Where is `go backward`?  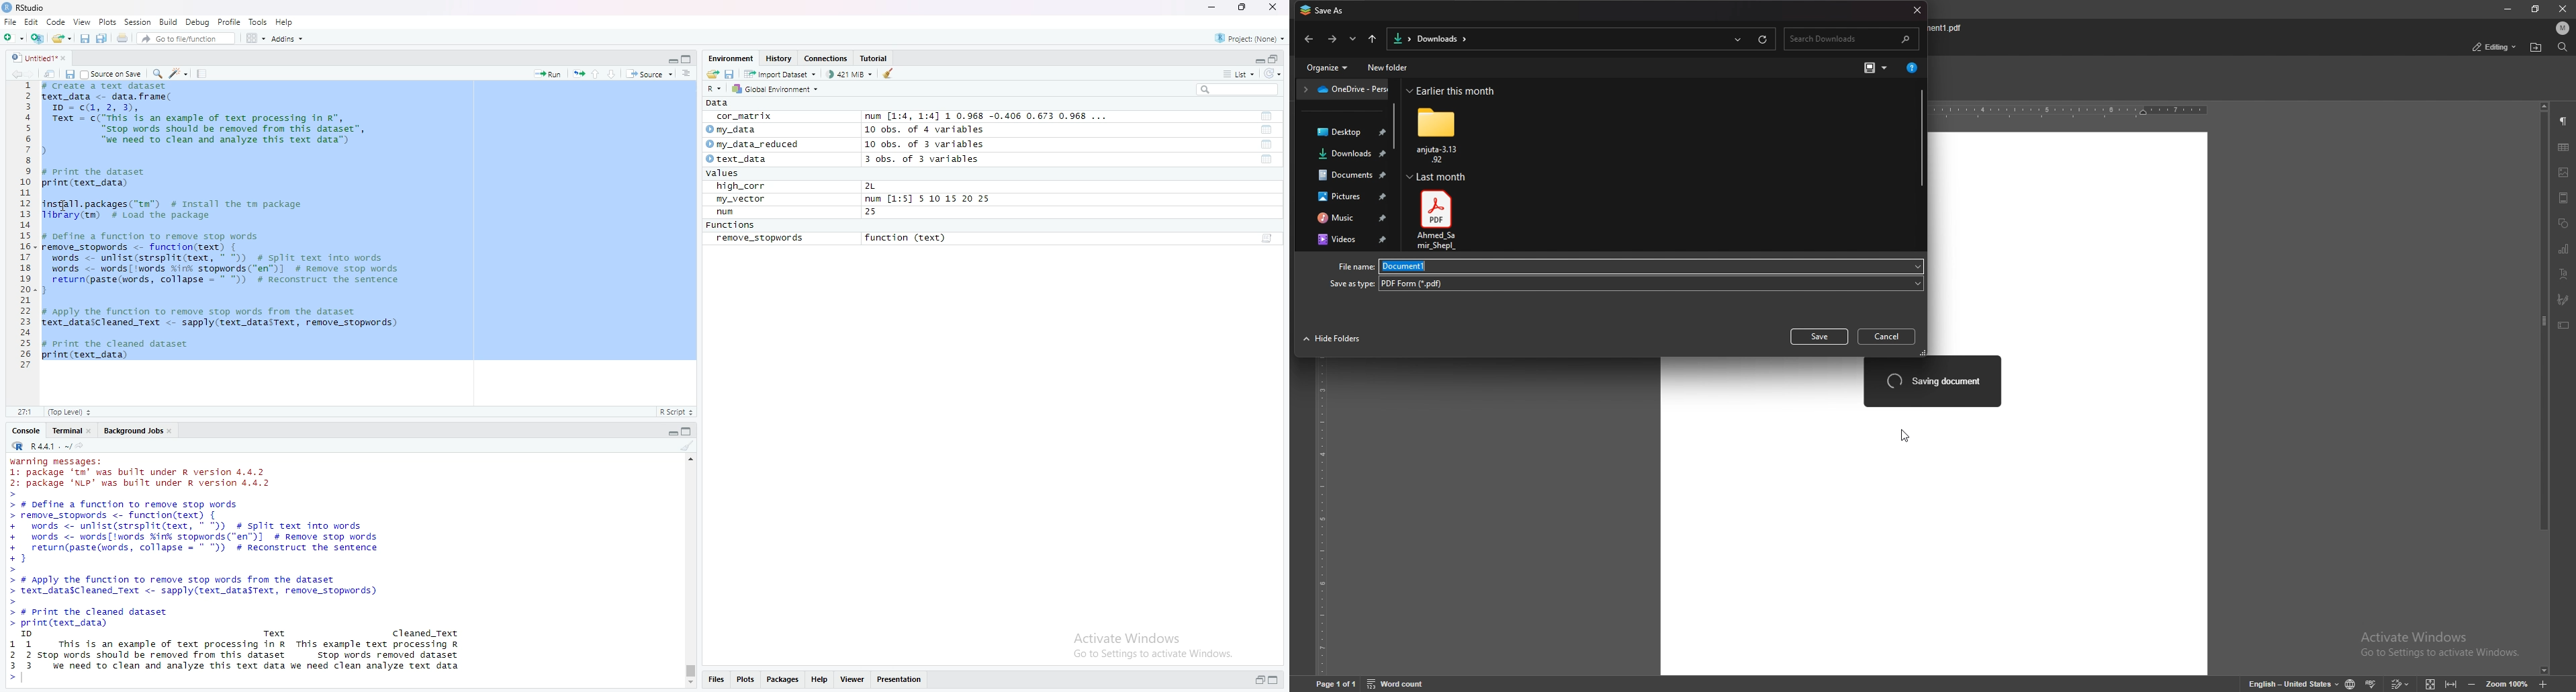
go backward is located at coordinates (15, 74).